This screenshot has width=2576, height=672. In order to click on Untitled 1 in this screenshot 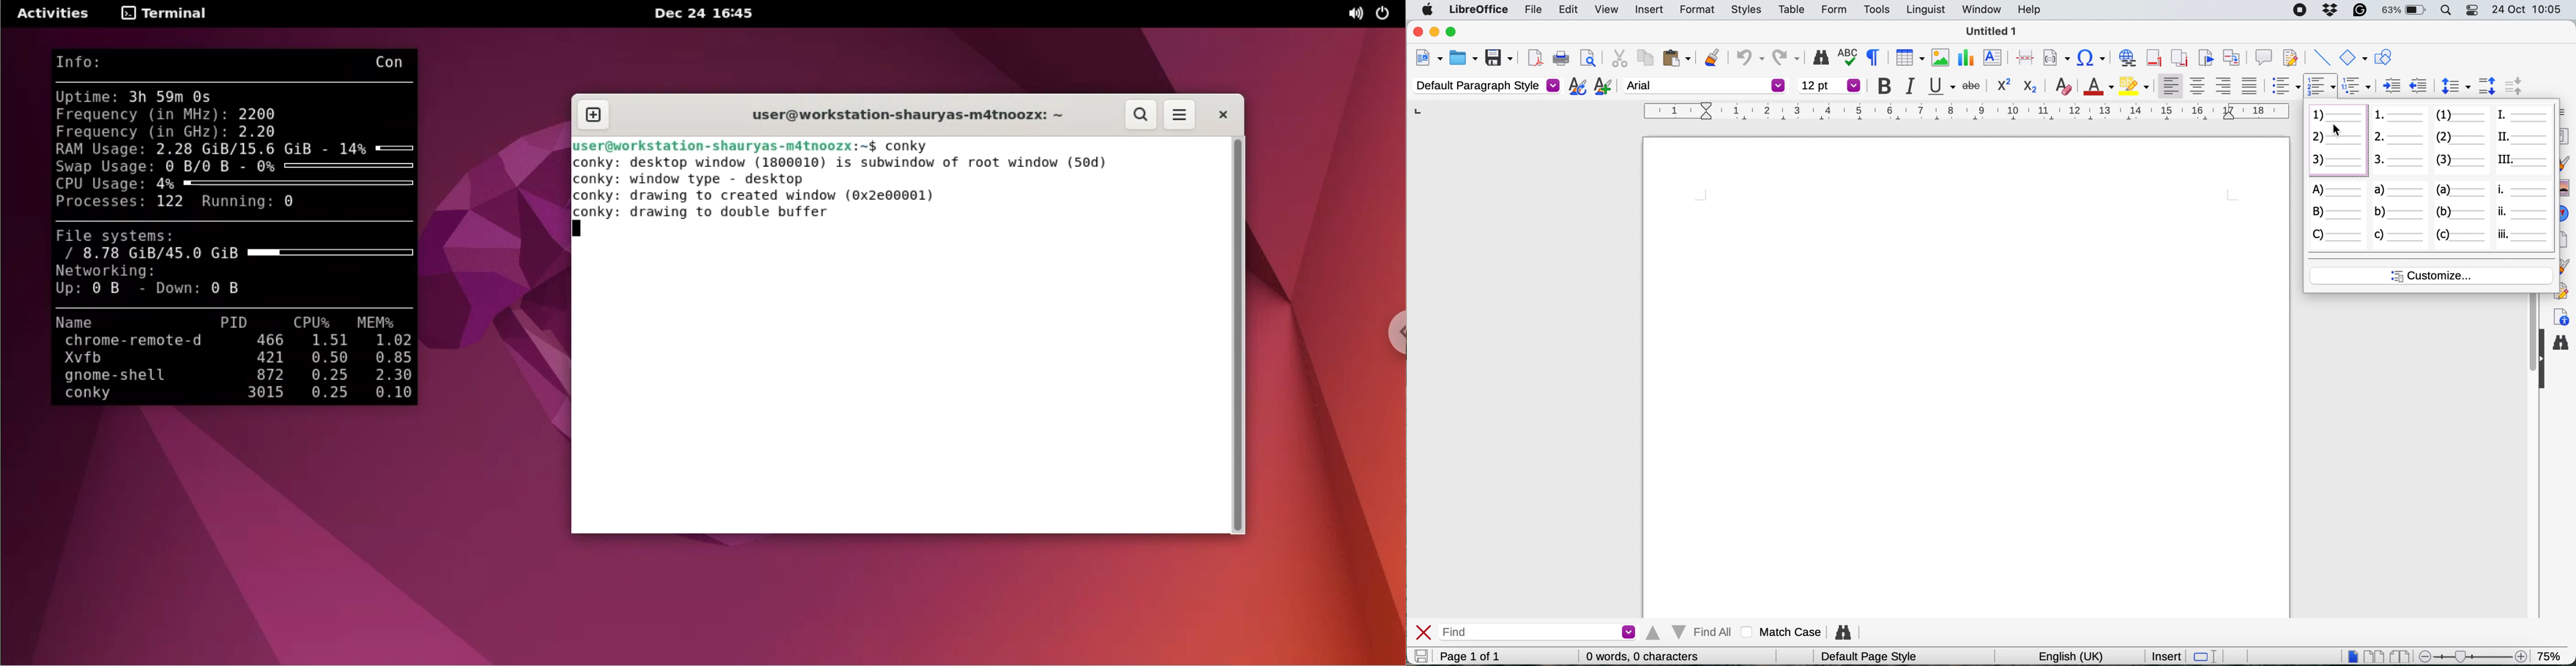, I will do `click(1991, 31)`.